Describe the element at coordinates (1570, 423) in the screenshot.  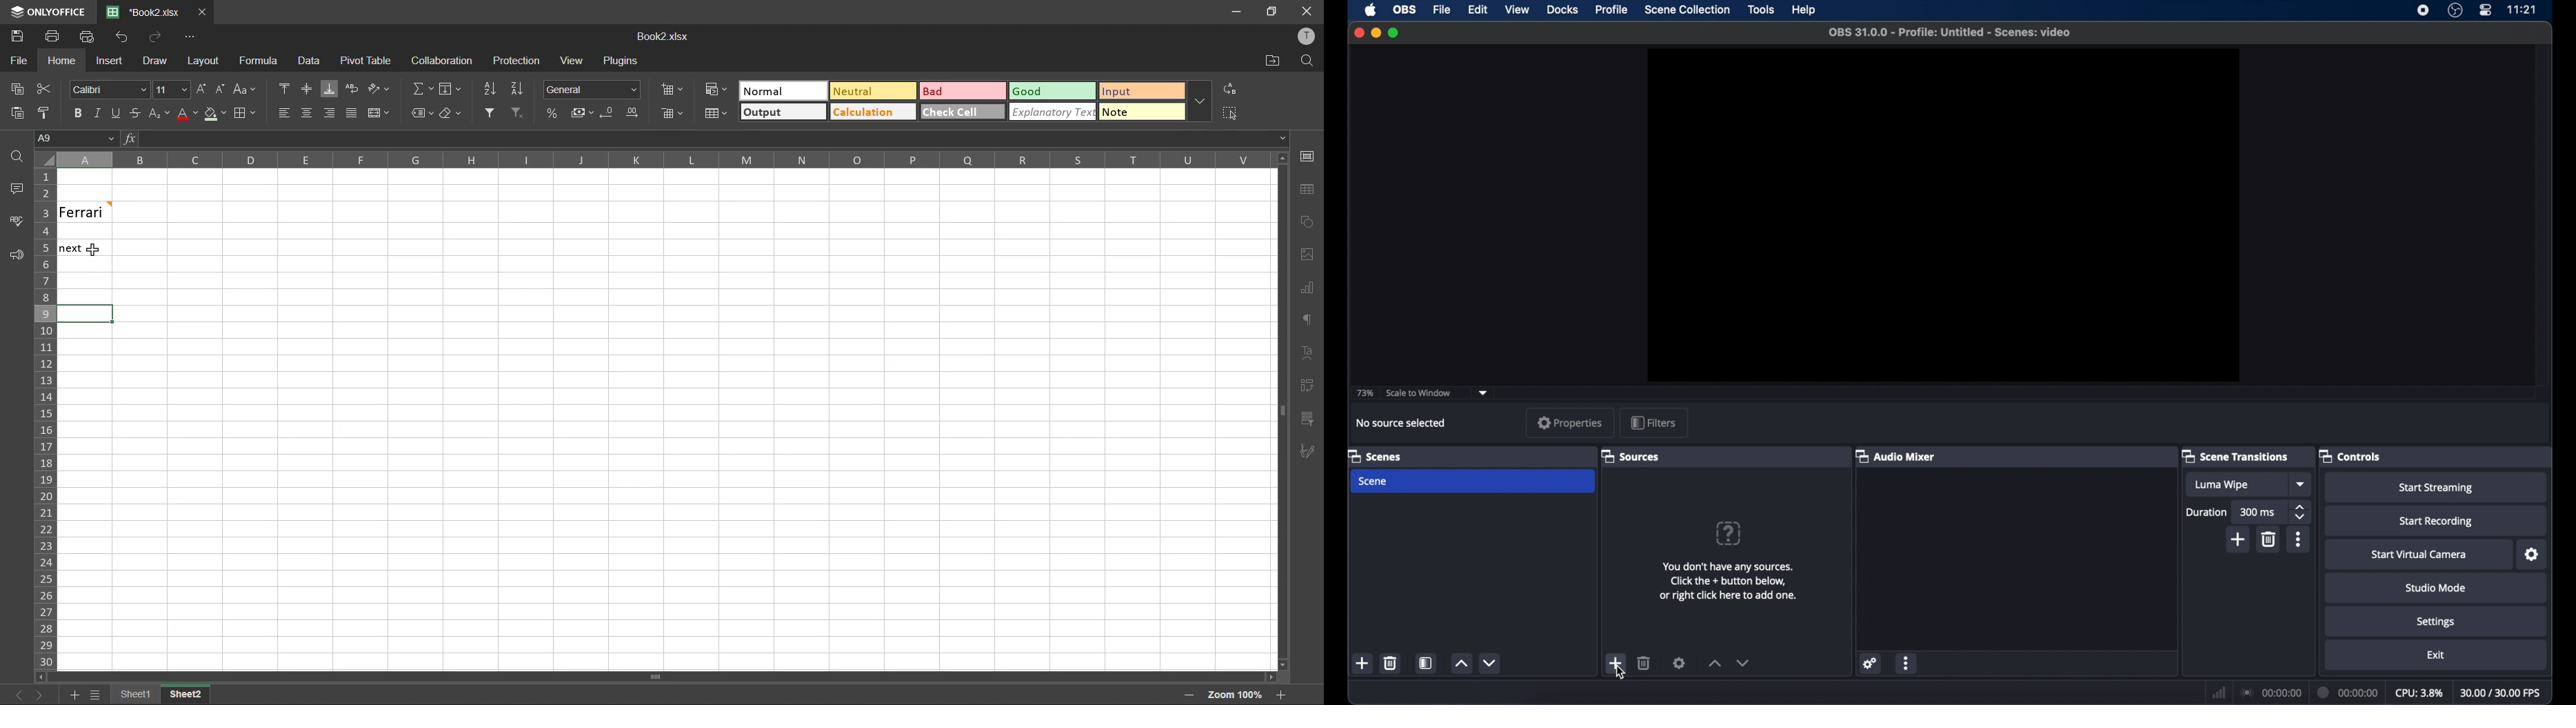
I see `properties` at that location.